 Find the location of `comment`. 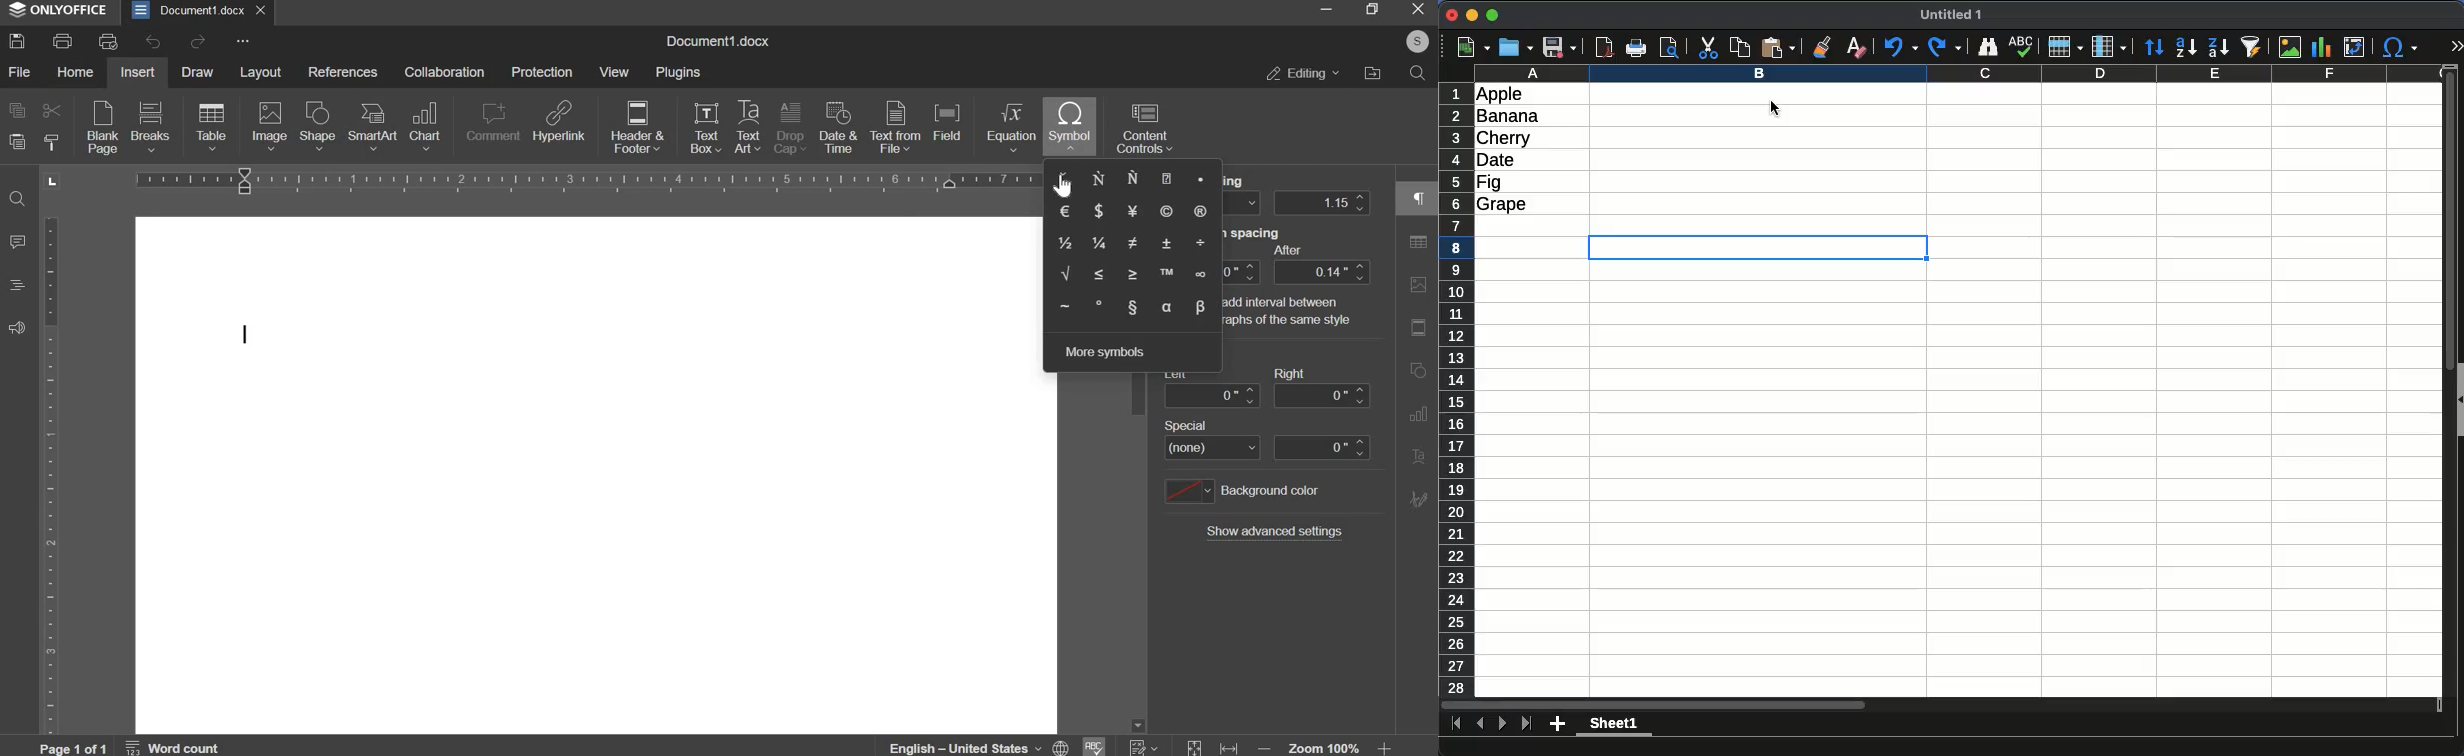

comment is located at coordinates (494, 123).